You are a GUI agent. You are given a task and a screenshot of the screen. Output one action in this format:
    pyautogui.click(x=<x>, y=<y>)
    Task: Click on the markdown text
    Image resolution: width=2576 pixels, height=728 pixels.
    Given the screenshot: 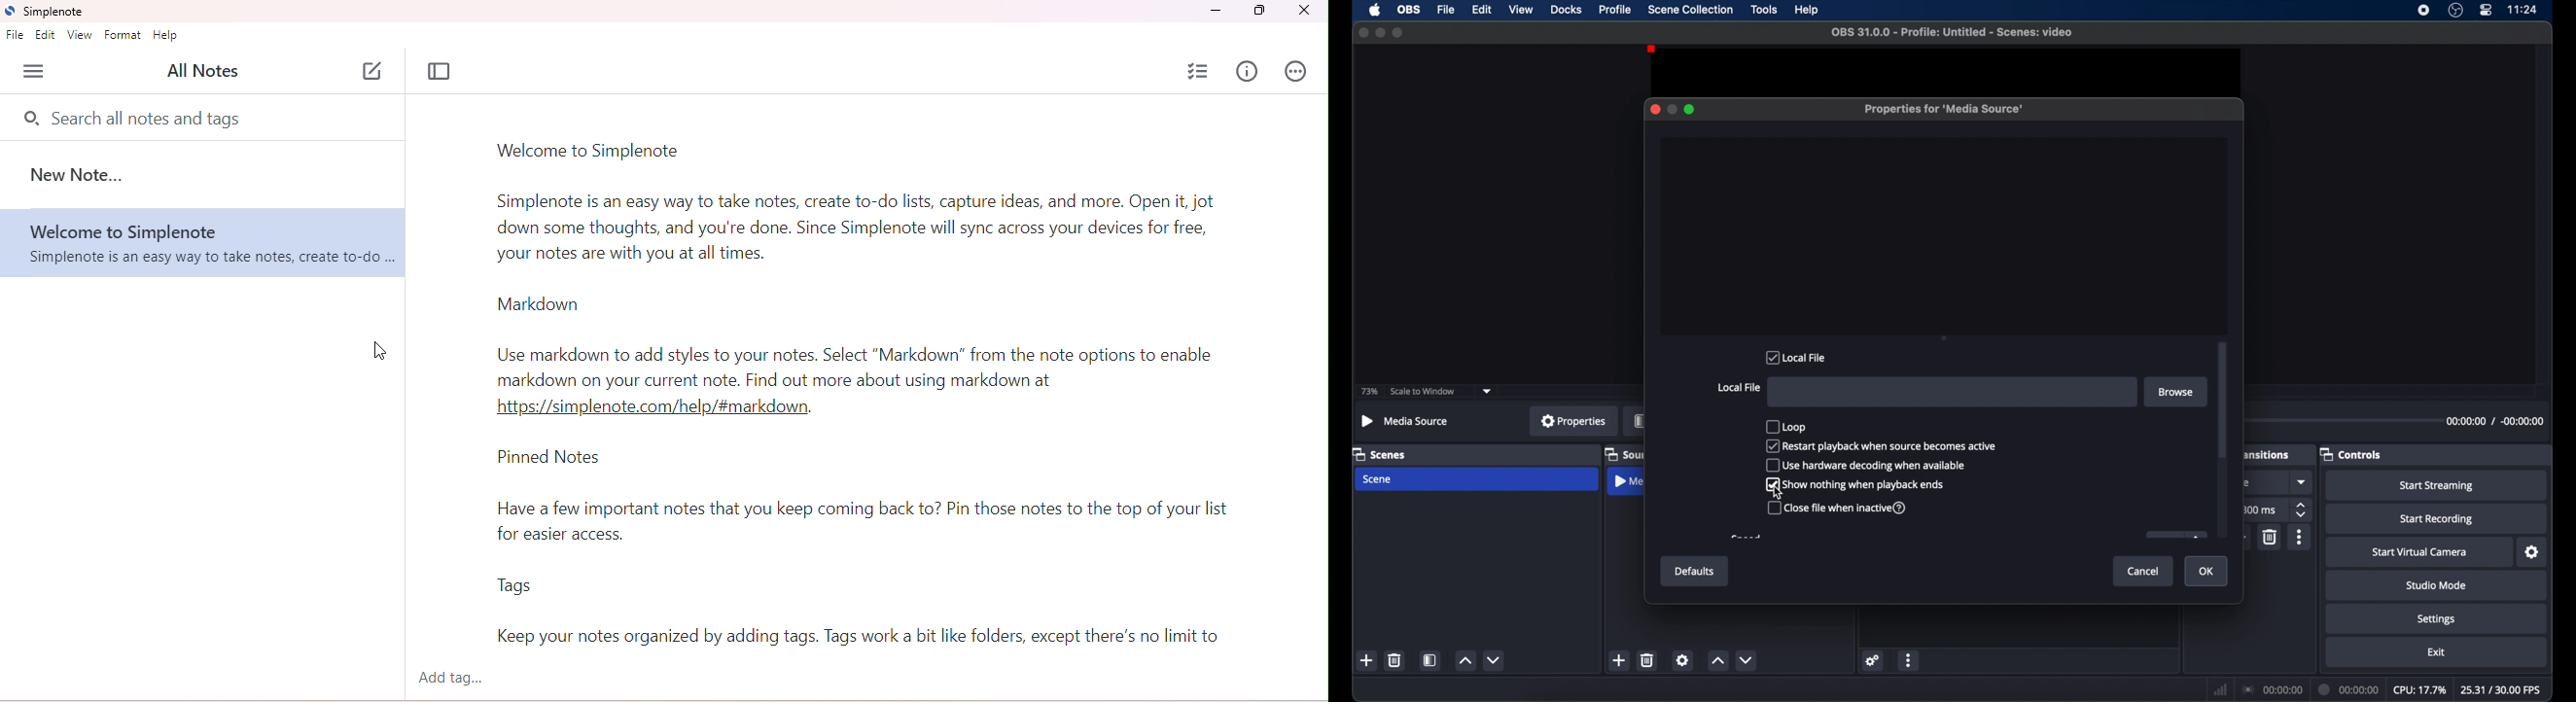 What is the action you would take?
    pyautogui.click(x=861, y=380)
    